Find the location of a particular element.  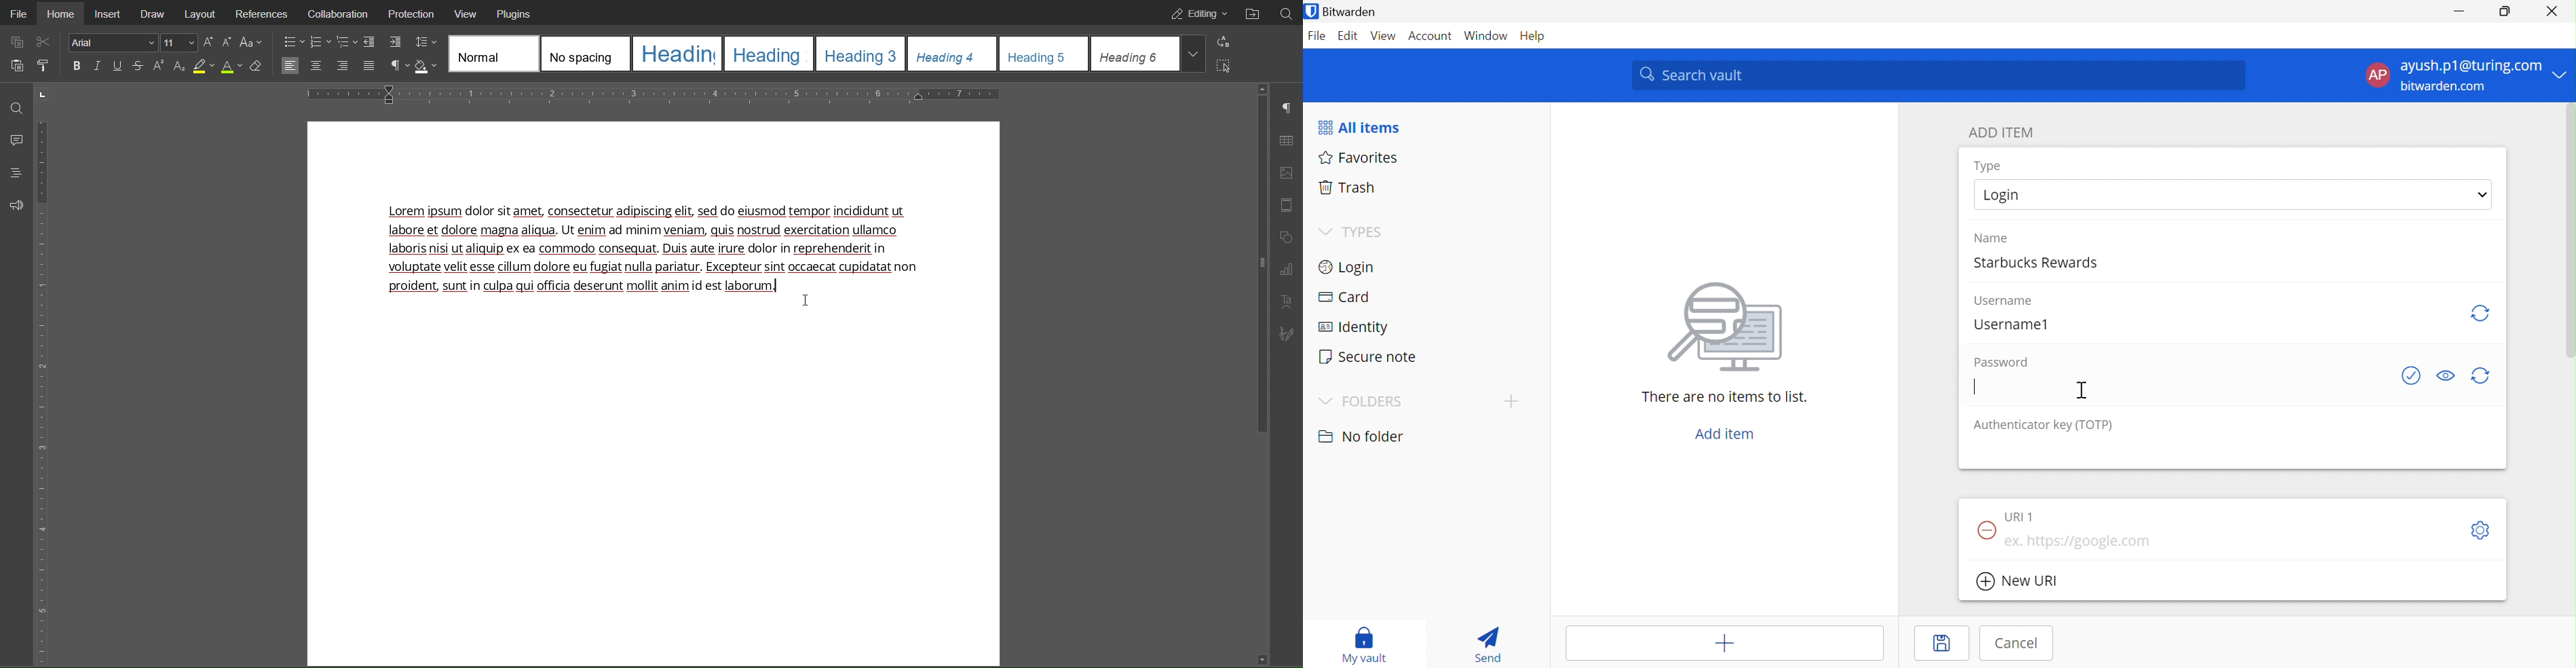

Right Align is located at coordinates (343, 66).